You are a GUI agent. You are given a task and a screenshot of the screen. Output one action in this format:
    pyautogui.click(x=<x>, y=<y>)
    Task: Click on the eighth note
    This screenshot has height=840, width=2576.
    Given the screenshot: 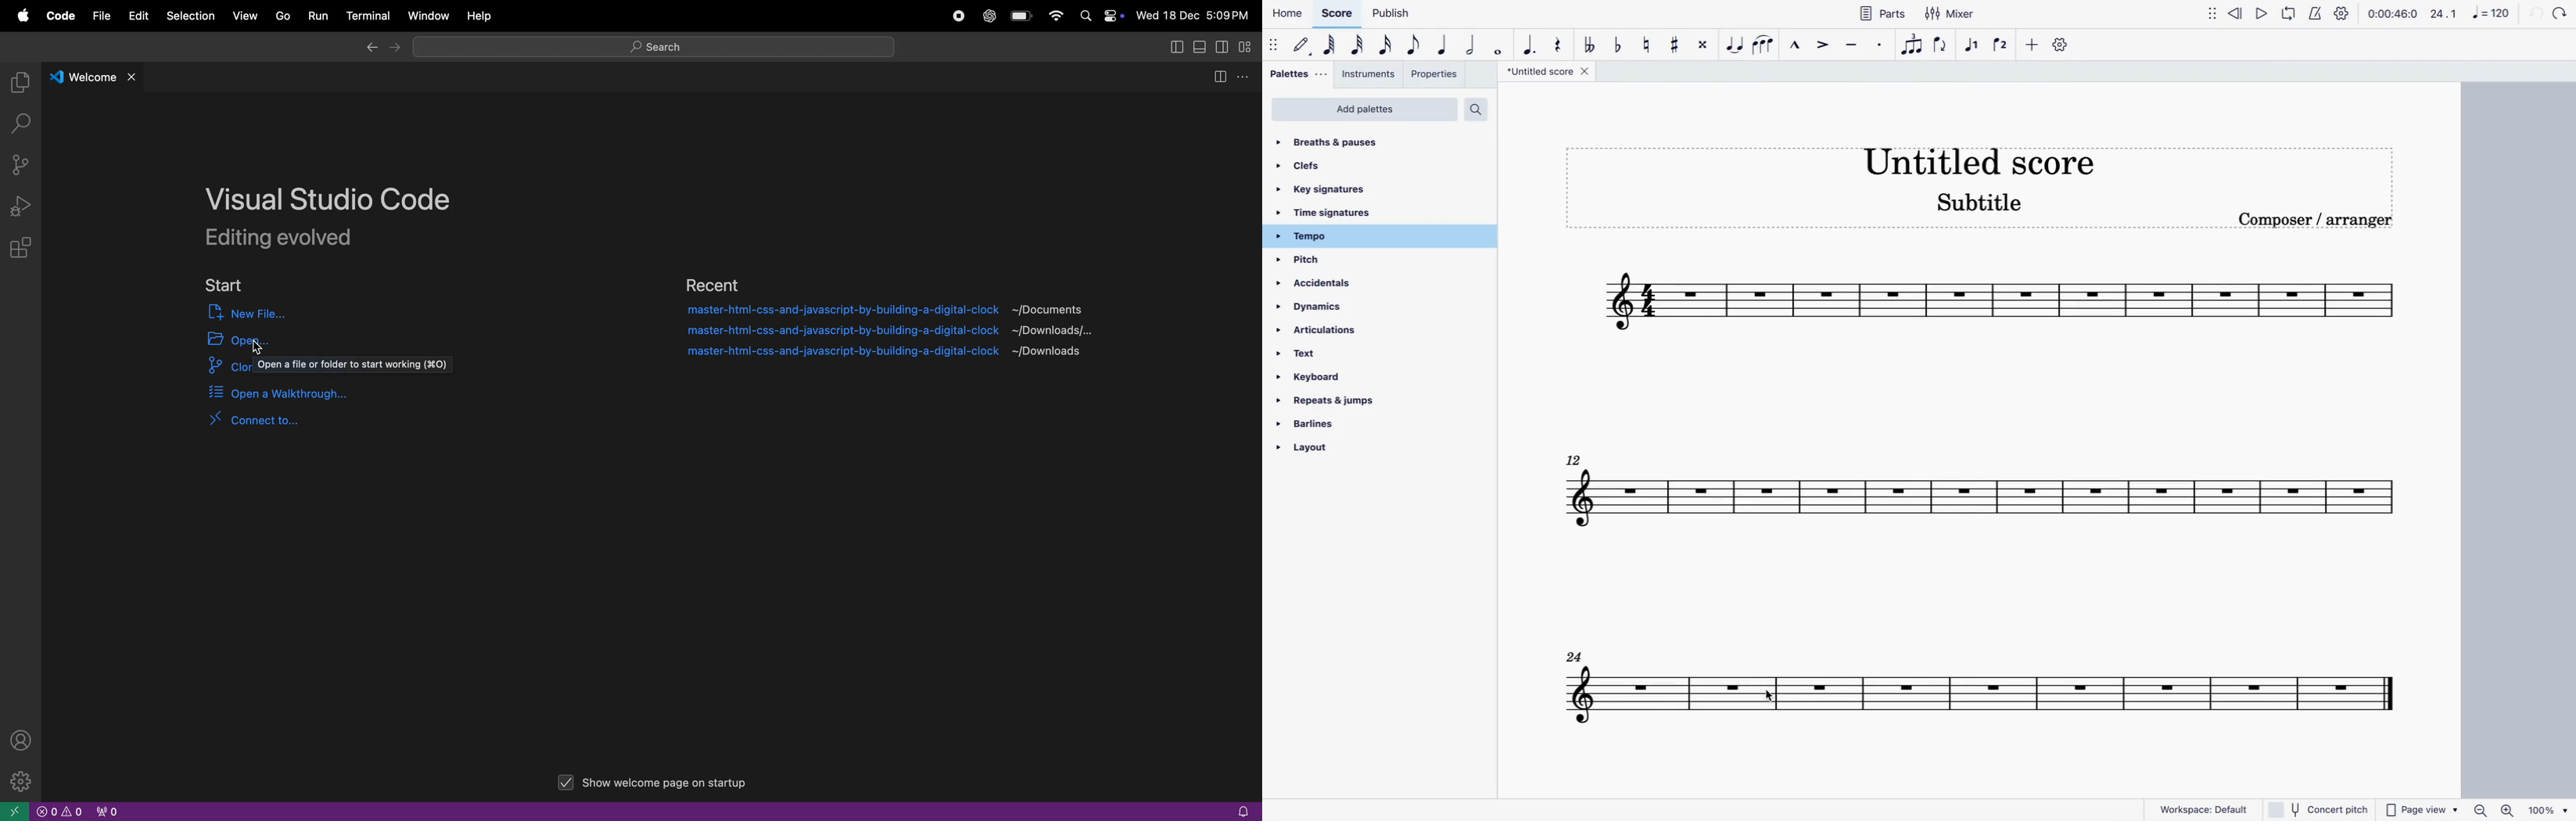 What is the action you would take?
    pyautogui.click(x=1414, y=45)
    